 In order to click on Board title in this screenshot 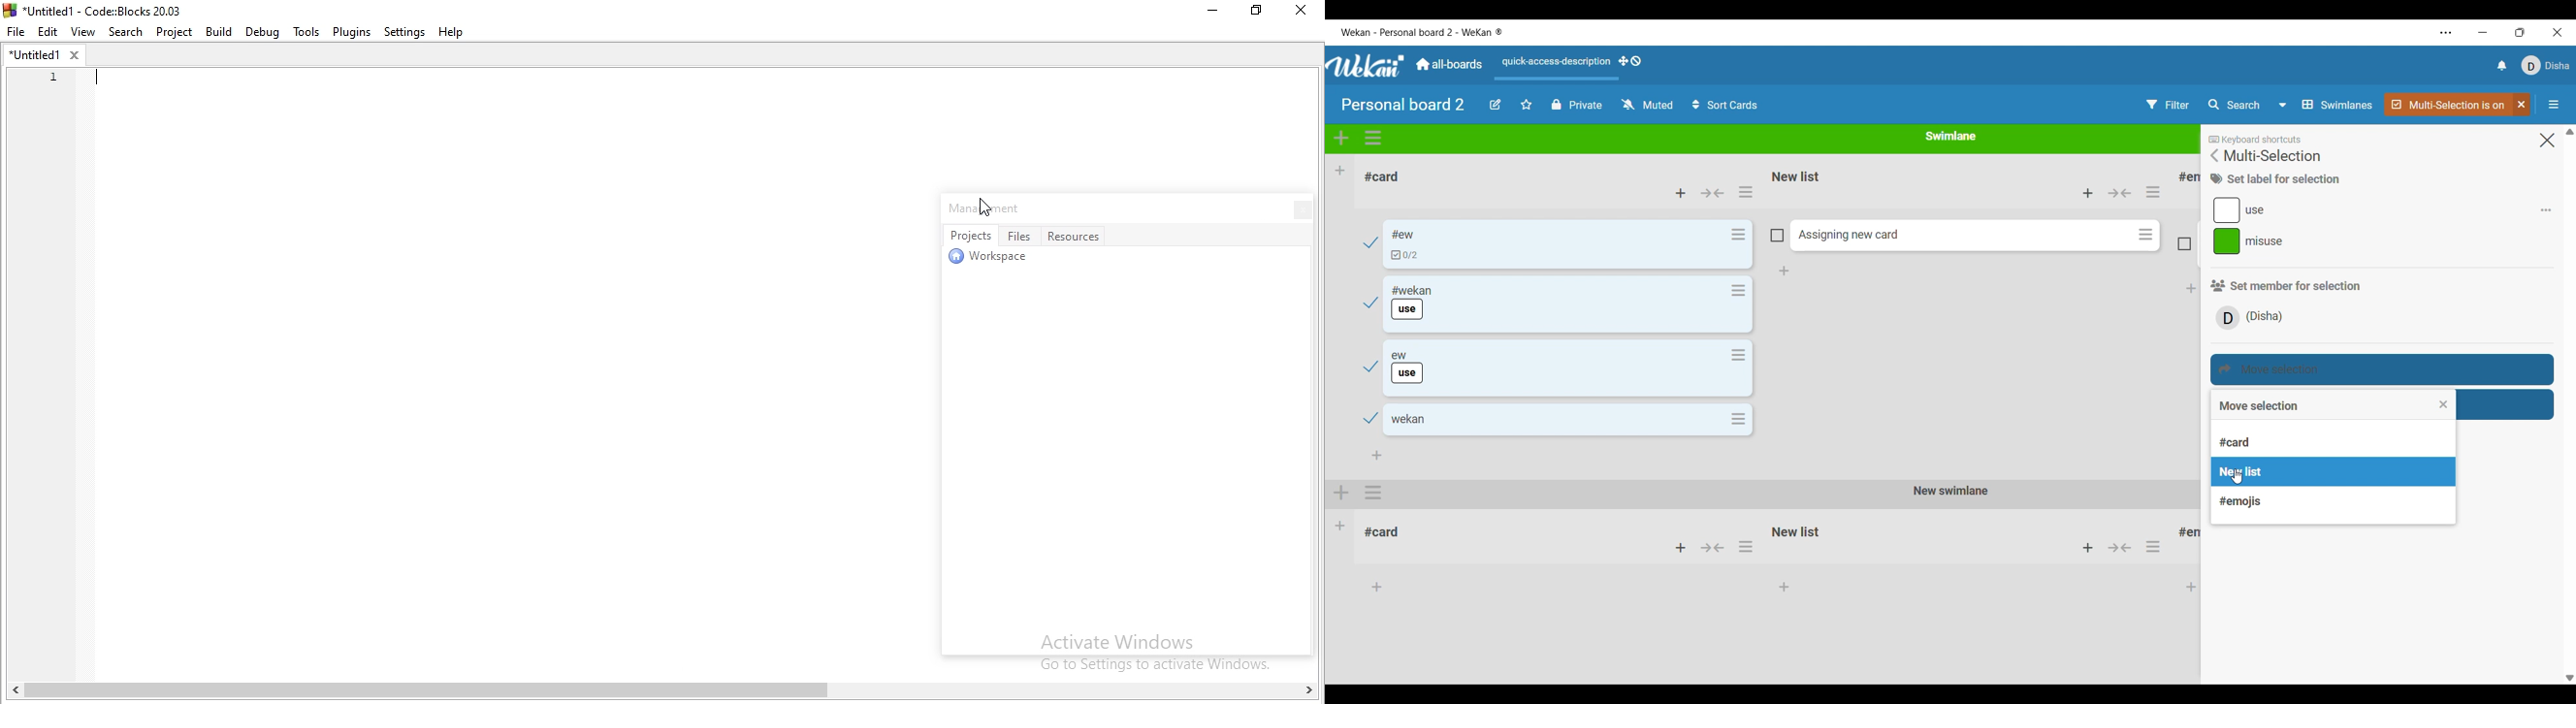, I will do `click(1403, 104)`.